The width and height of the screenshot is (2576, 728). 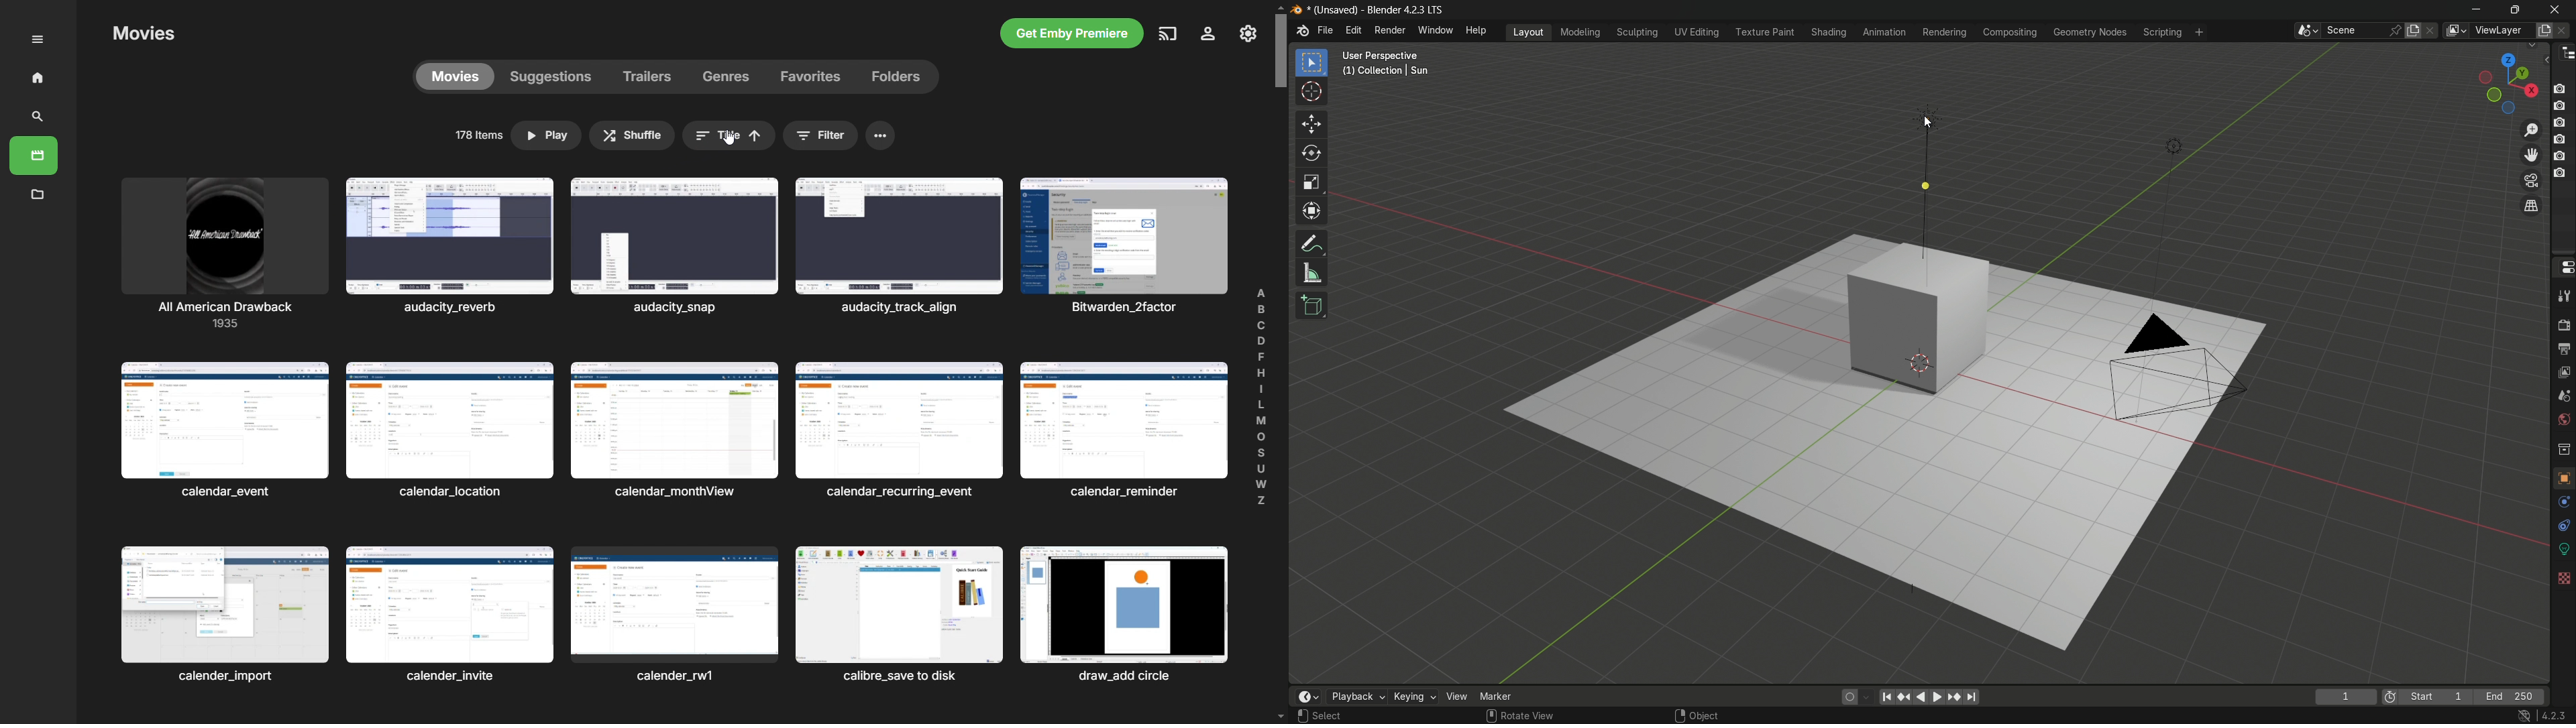 What do you see at coordinates (2563, 270) in the screenshot?
I see `properties` at bounding box center [2563, 270].